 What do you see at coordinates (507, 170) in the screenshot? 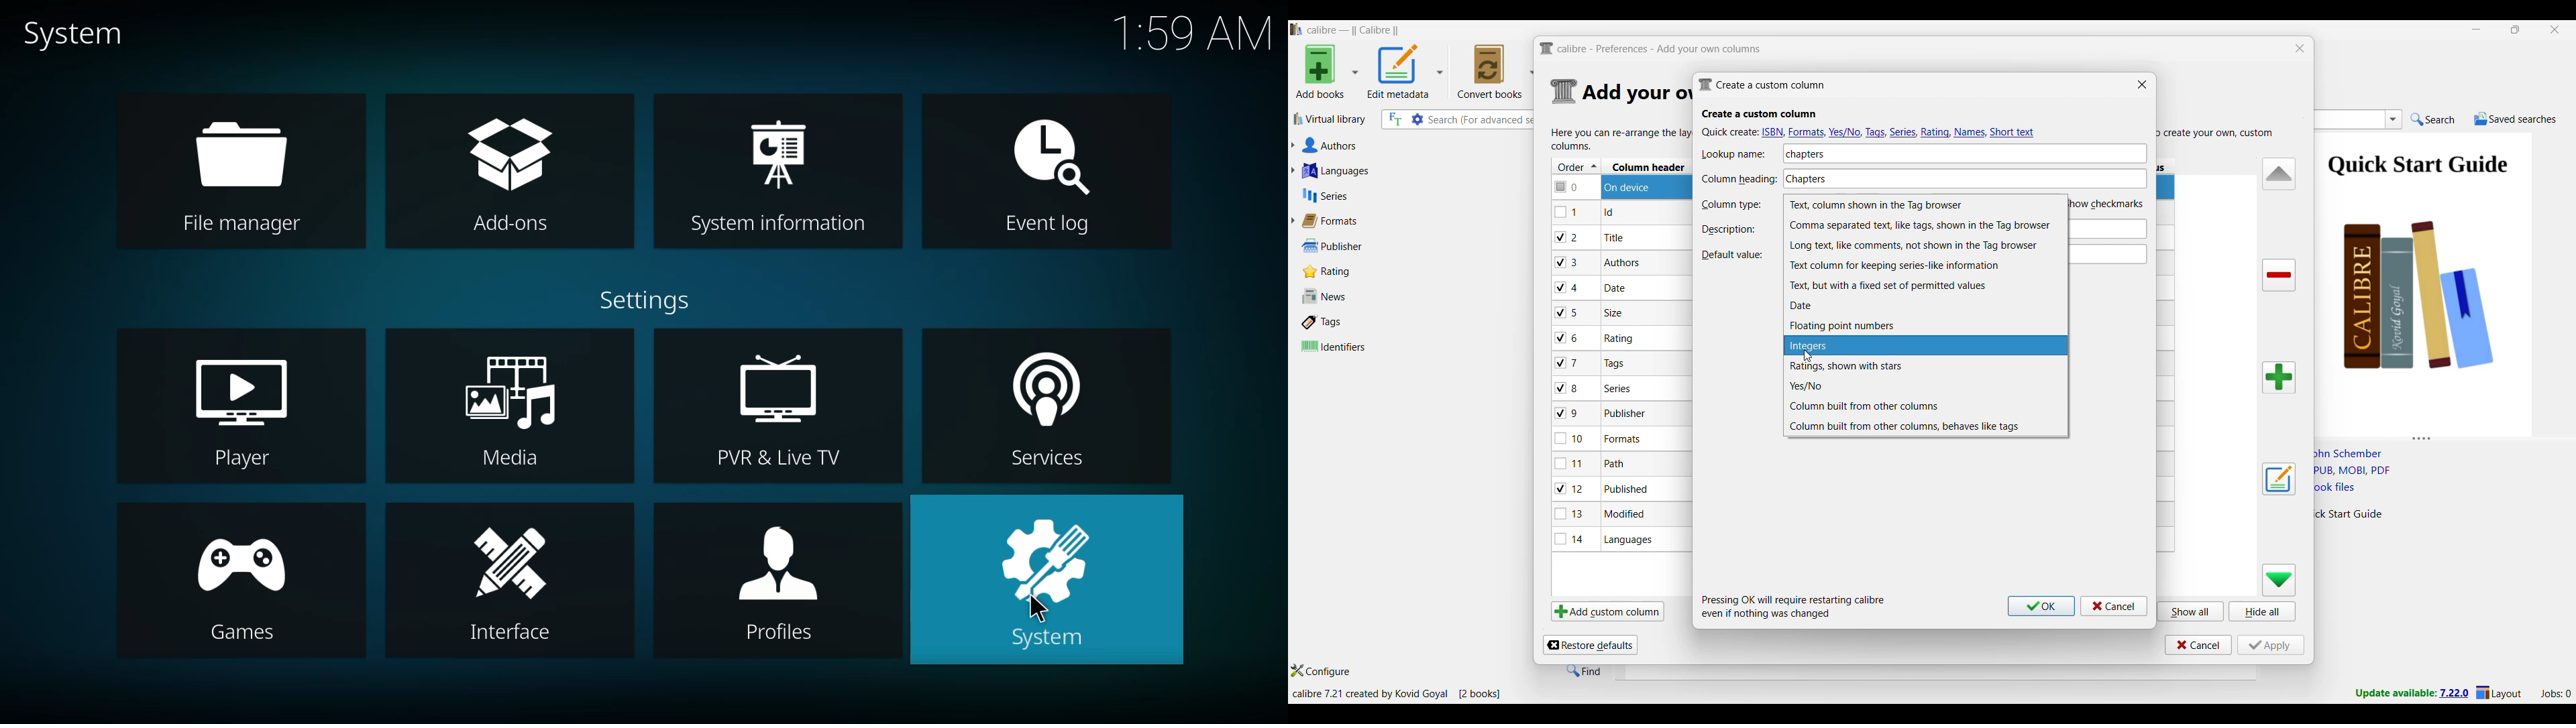
I see `add-ons` at bounding box center [507, 170].